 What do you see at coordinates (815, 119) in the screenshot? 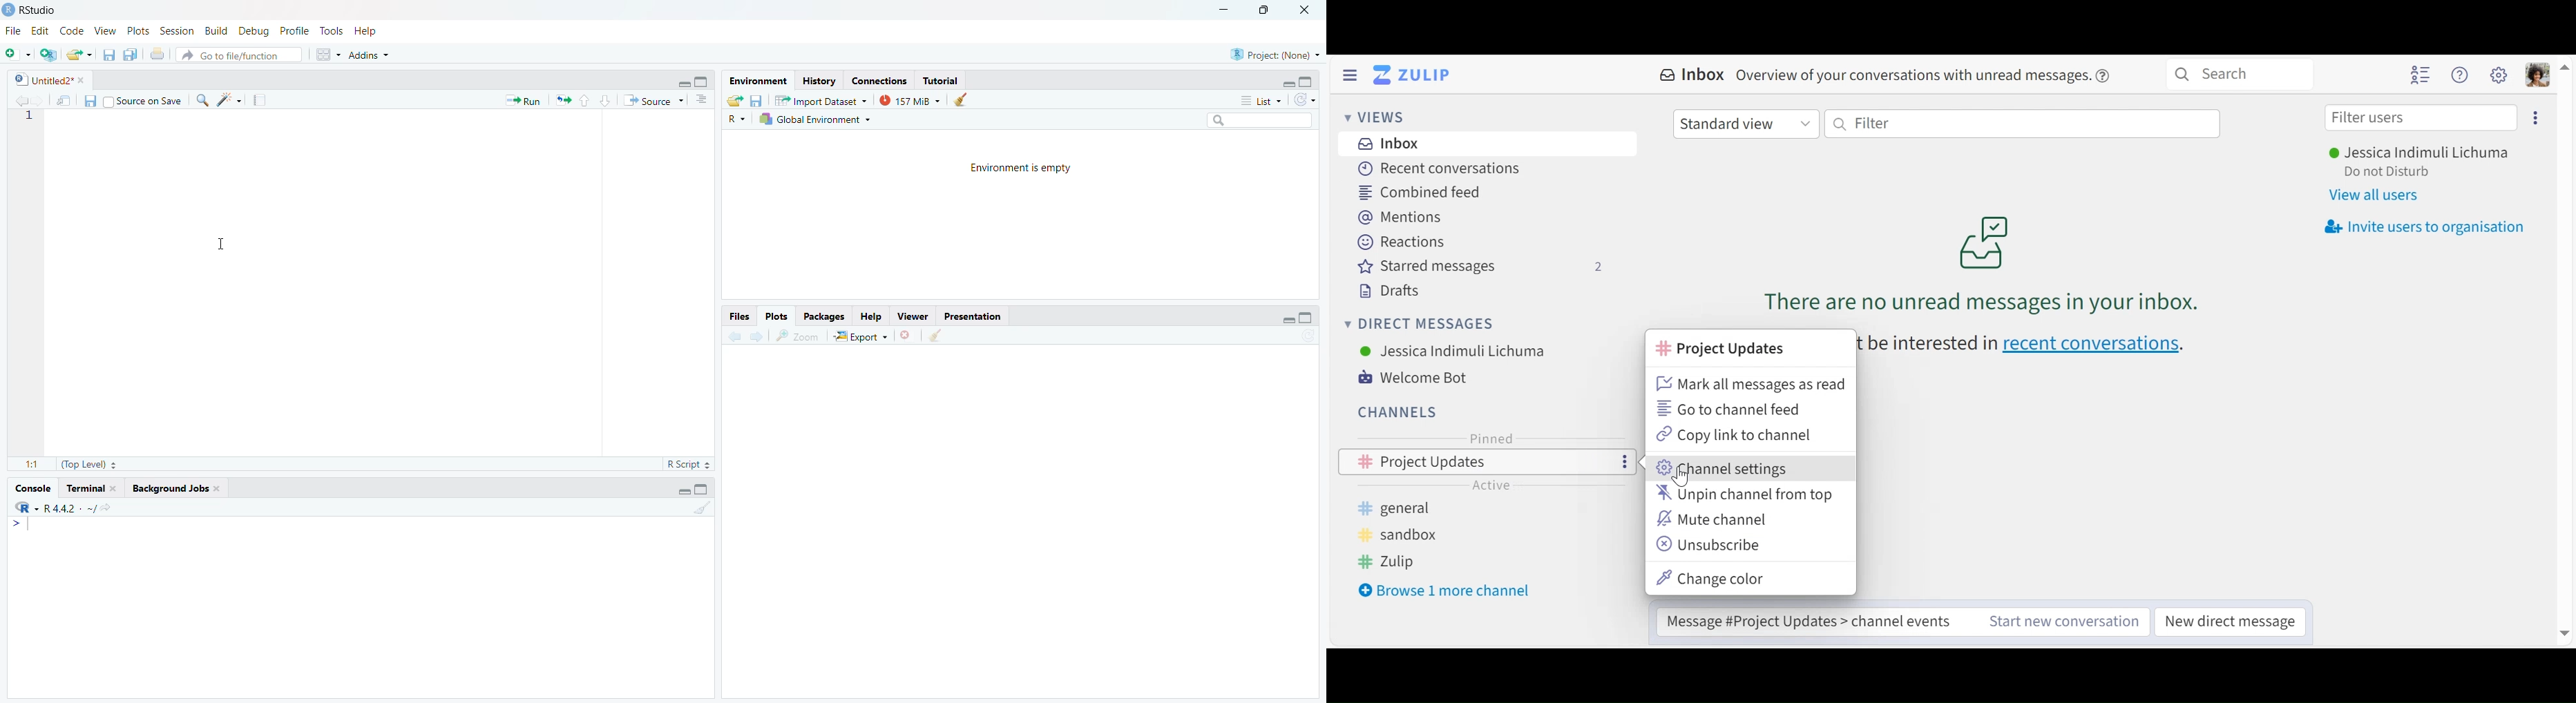
I see `Global Environment` at bounding box center [815, 119].